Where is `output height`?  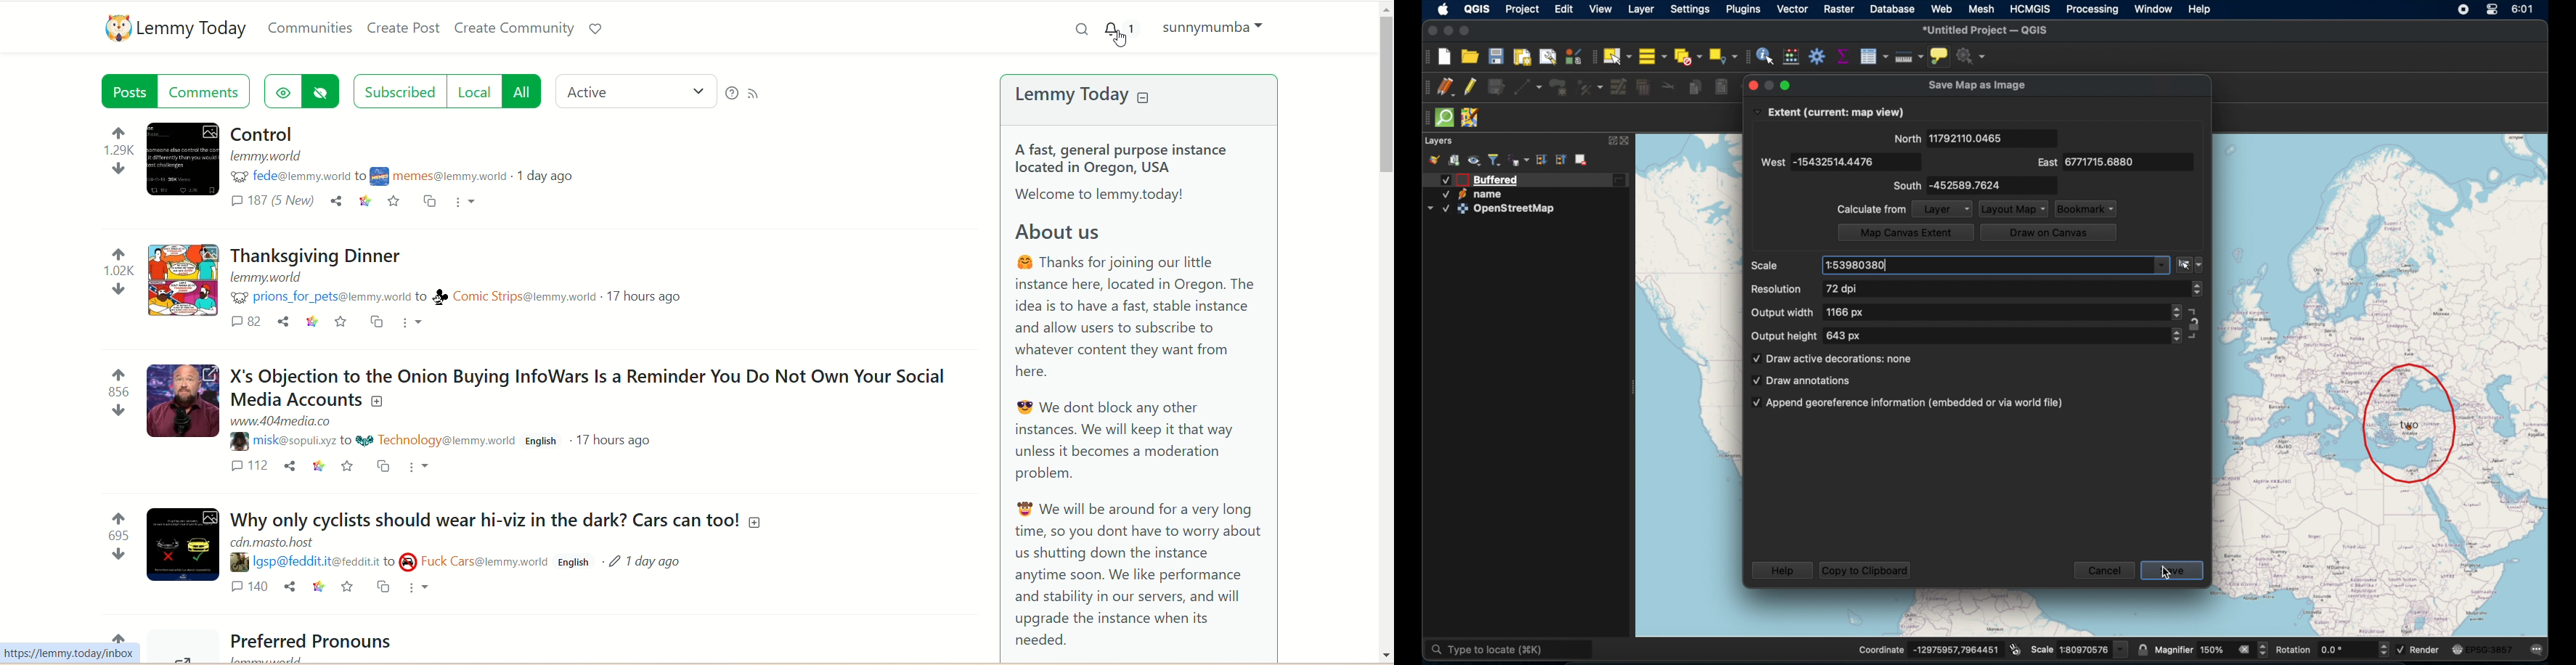 output height is located at coordinates (1783, 336).